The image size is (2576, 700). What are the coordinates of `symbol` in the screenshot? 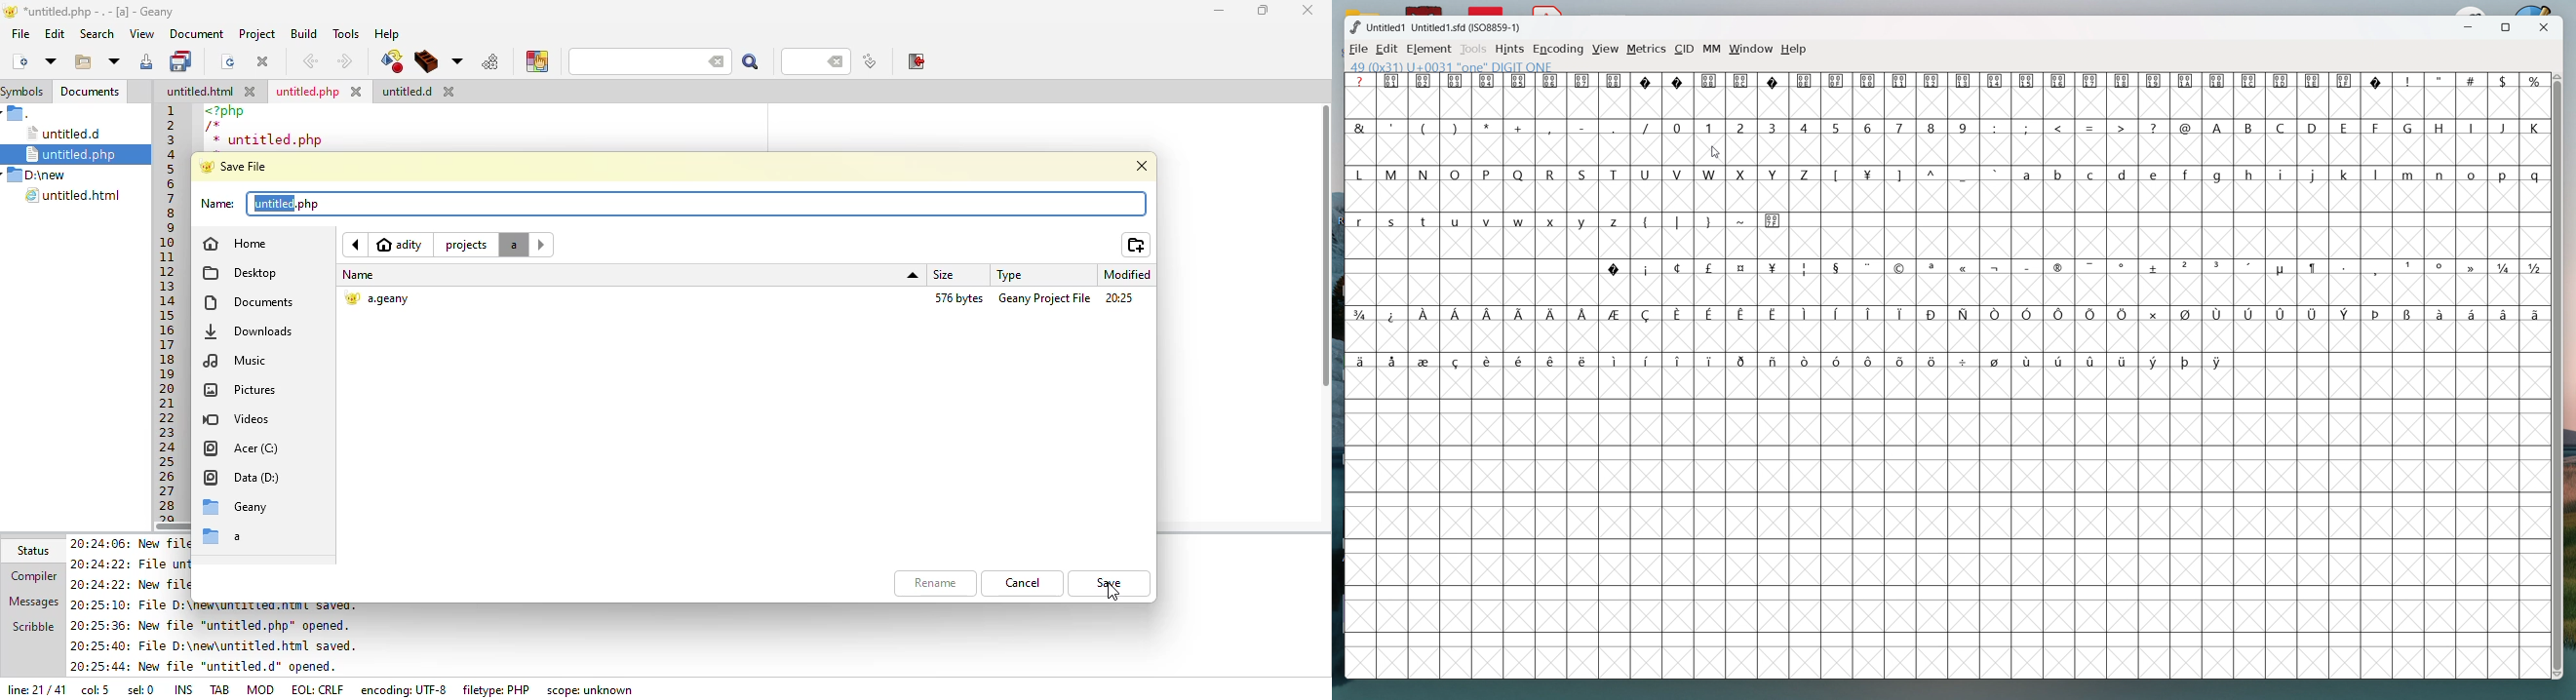 It's located at (2028, 267).